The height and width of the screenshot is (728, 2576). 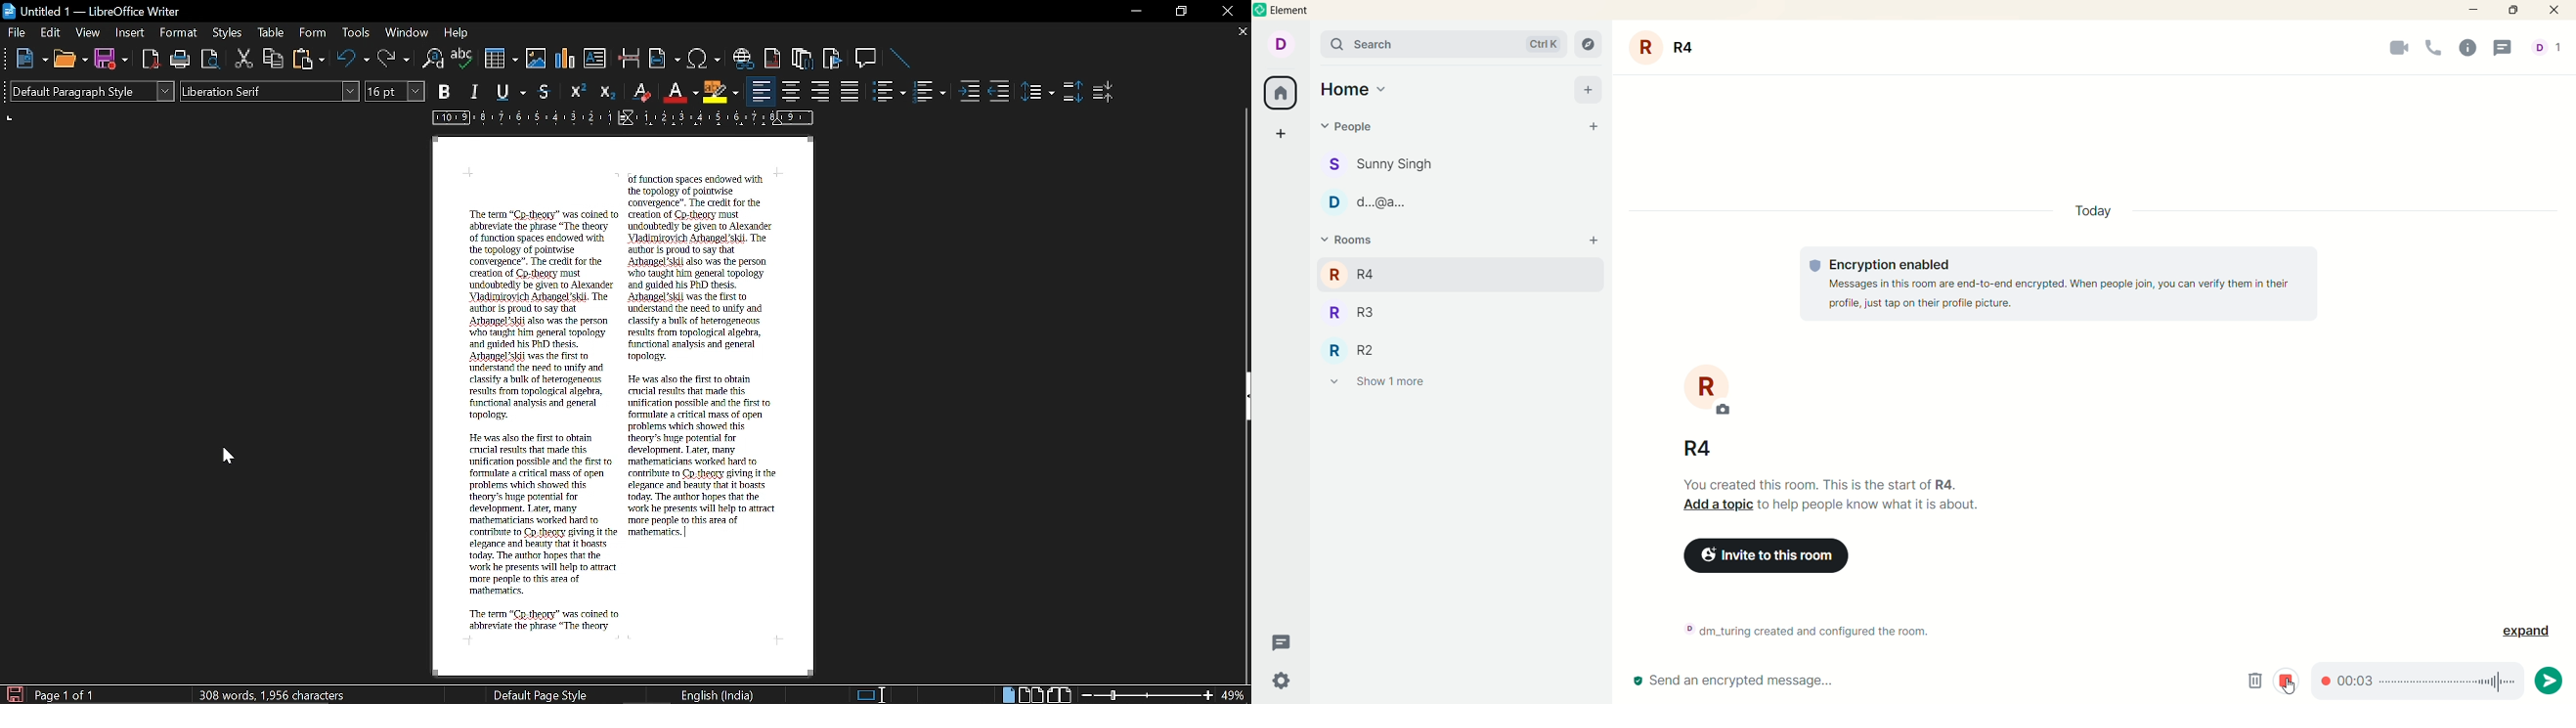 What do you see at coordinates (1060, 694) in the screenshot?
I see `Book view` at bounding box center [1060, 694].